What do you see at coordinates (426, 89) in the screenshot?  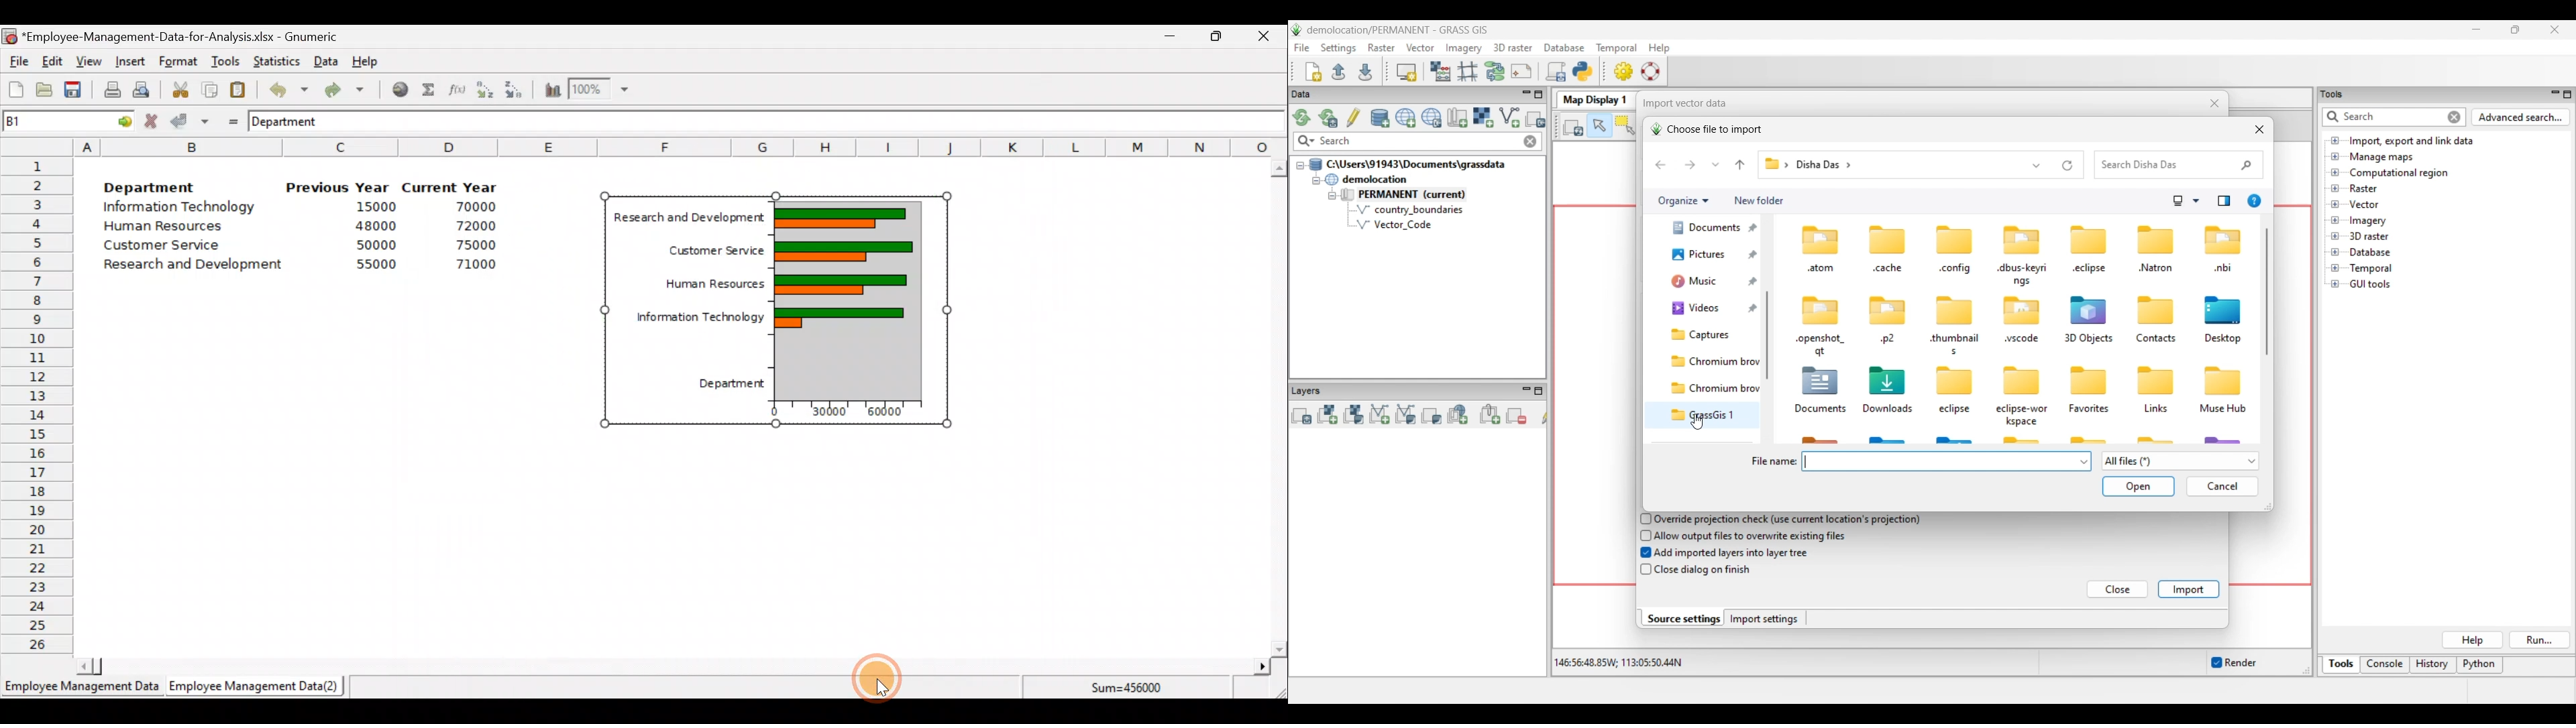 I see `Sum into the current cell` at bounding box center [426, 89].